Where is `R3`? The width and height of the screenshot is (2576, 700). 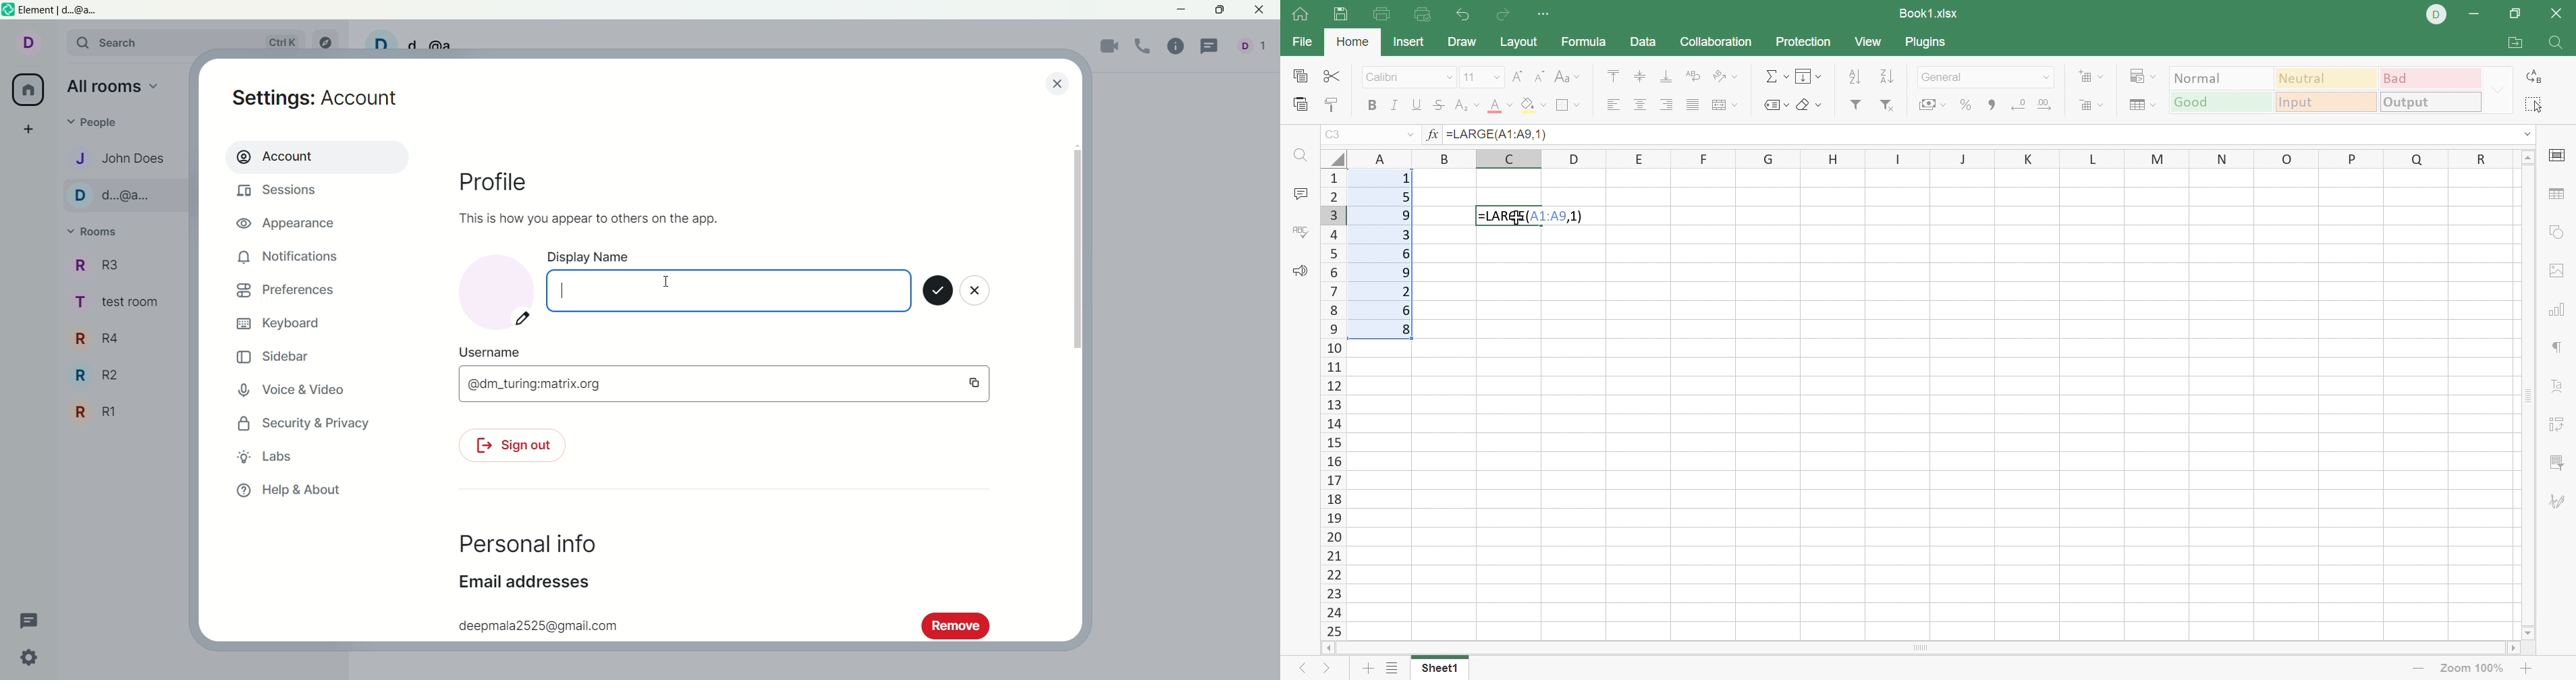 R3 is located at coordinates (106, 265).